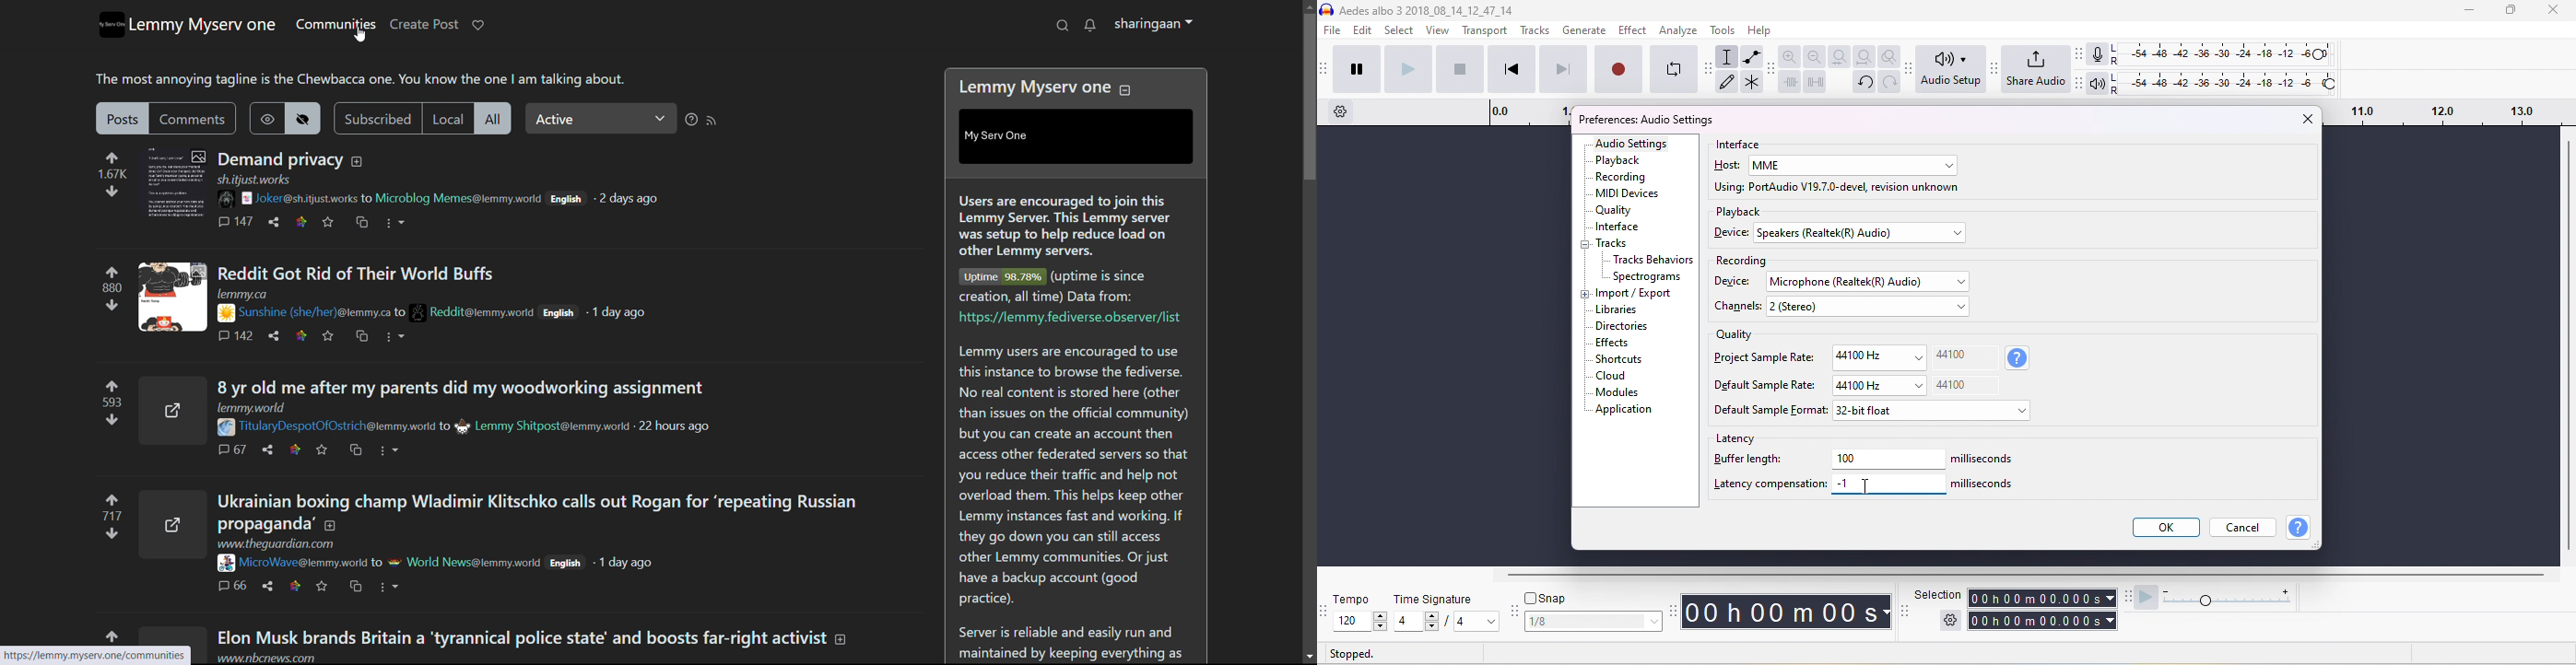 This screenshot has height=672, width=2576. Describe the element at coordinates (2098, 55) in the screenshot. I see `recording meter` at that location.